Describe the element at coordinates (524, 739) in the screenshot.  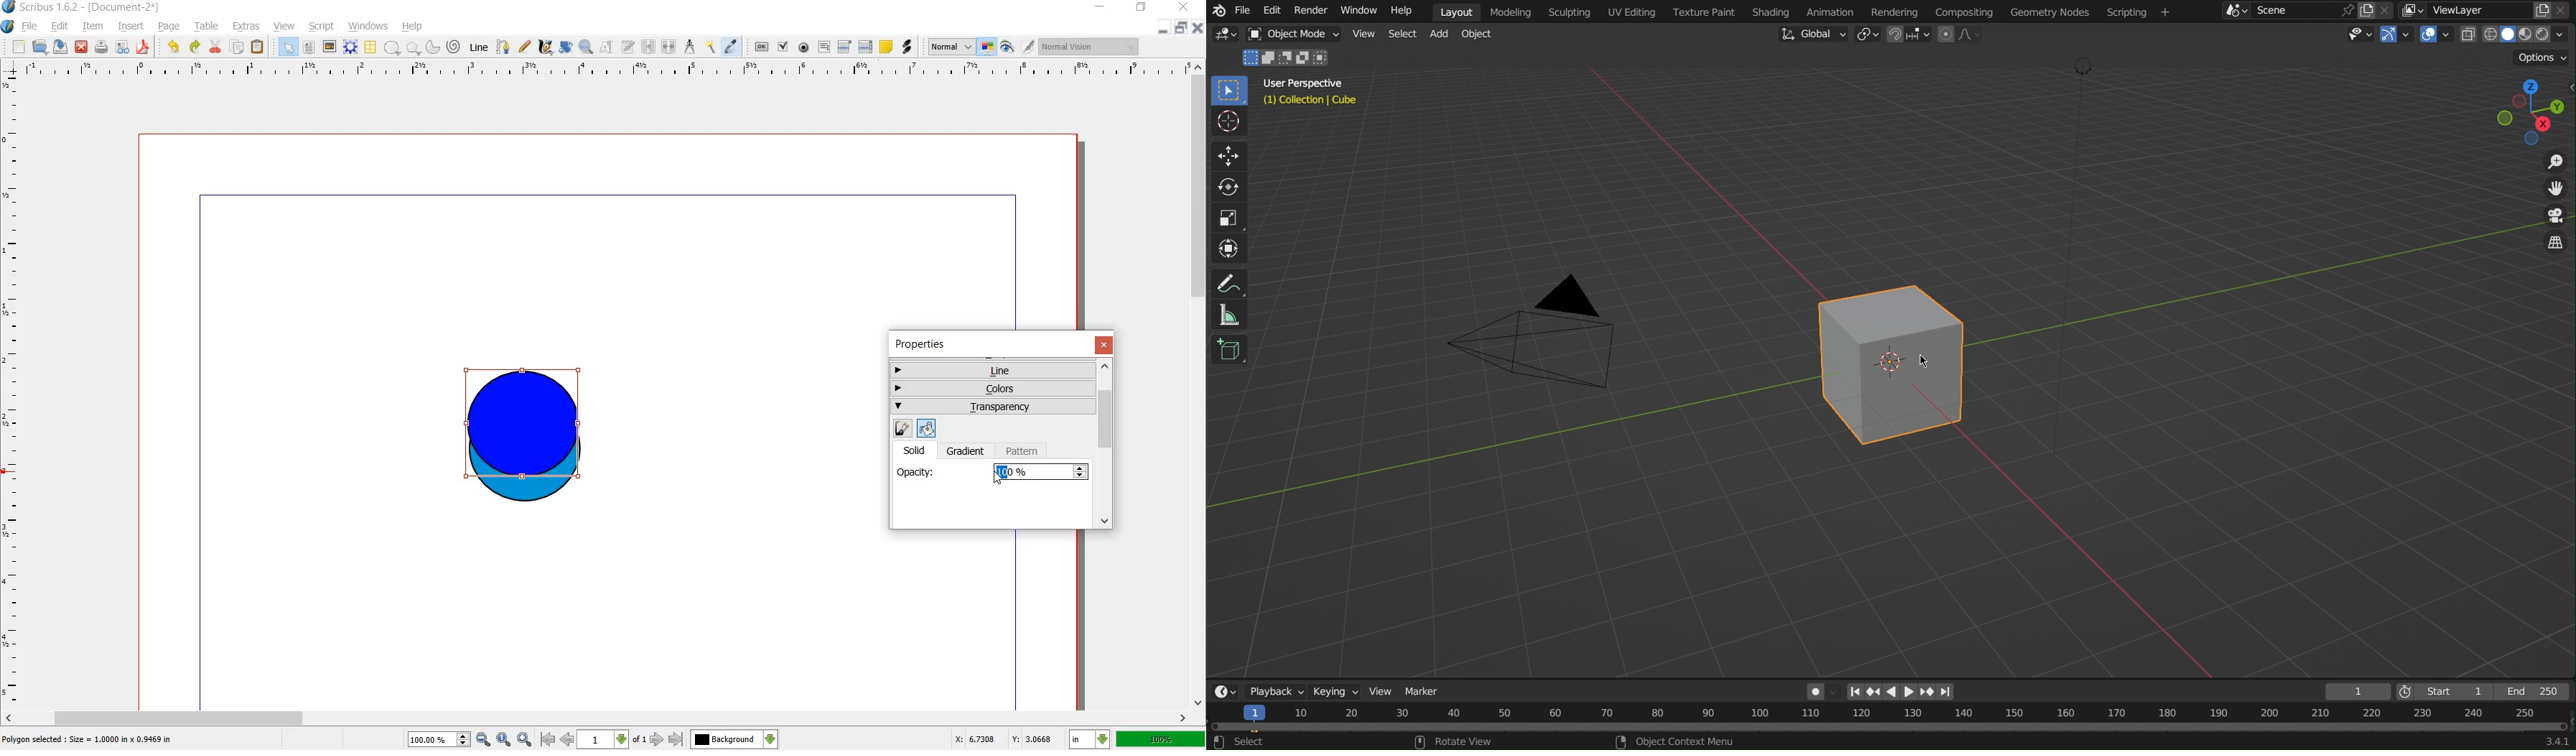
I see `zoom in` at that location.